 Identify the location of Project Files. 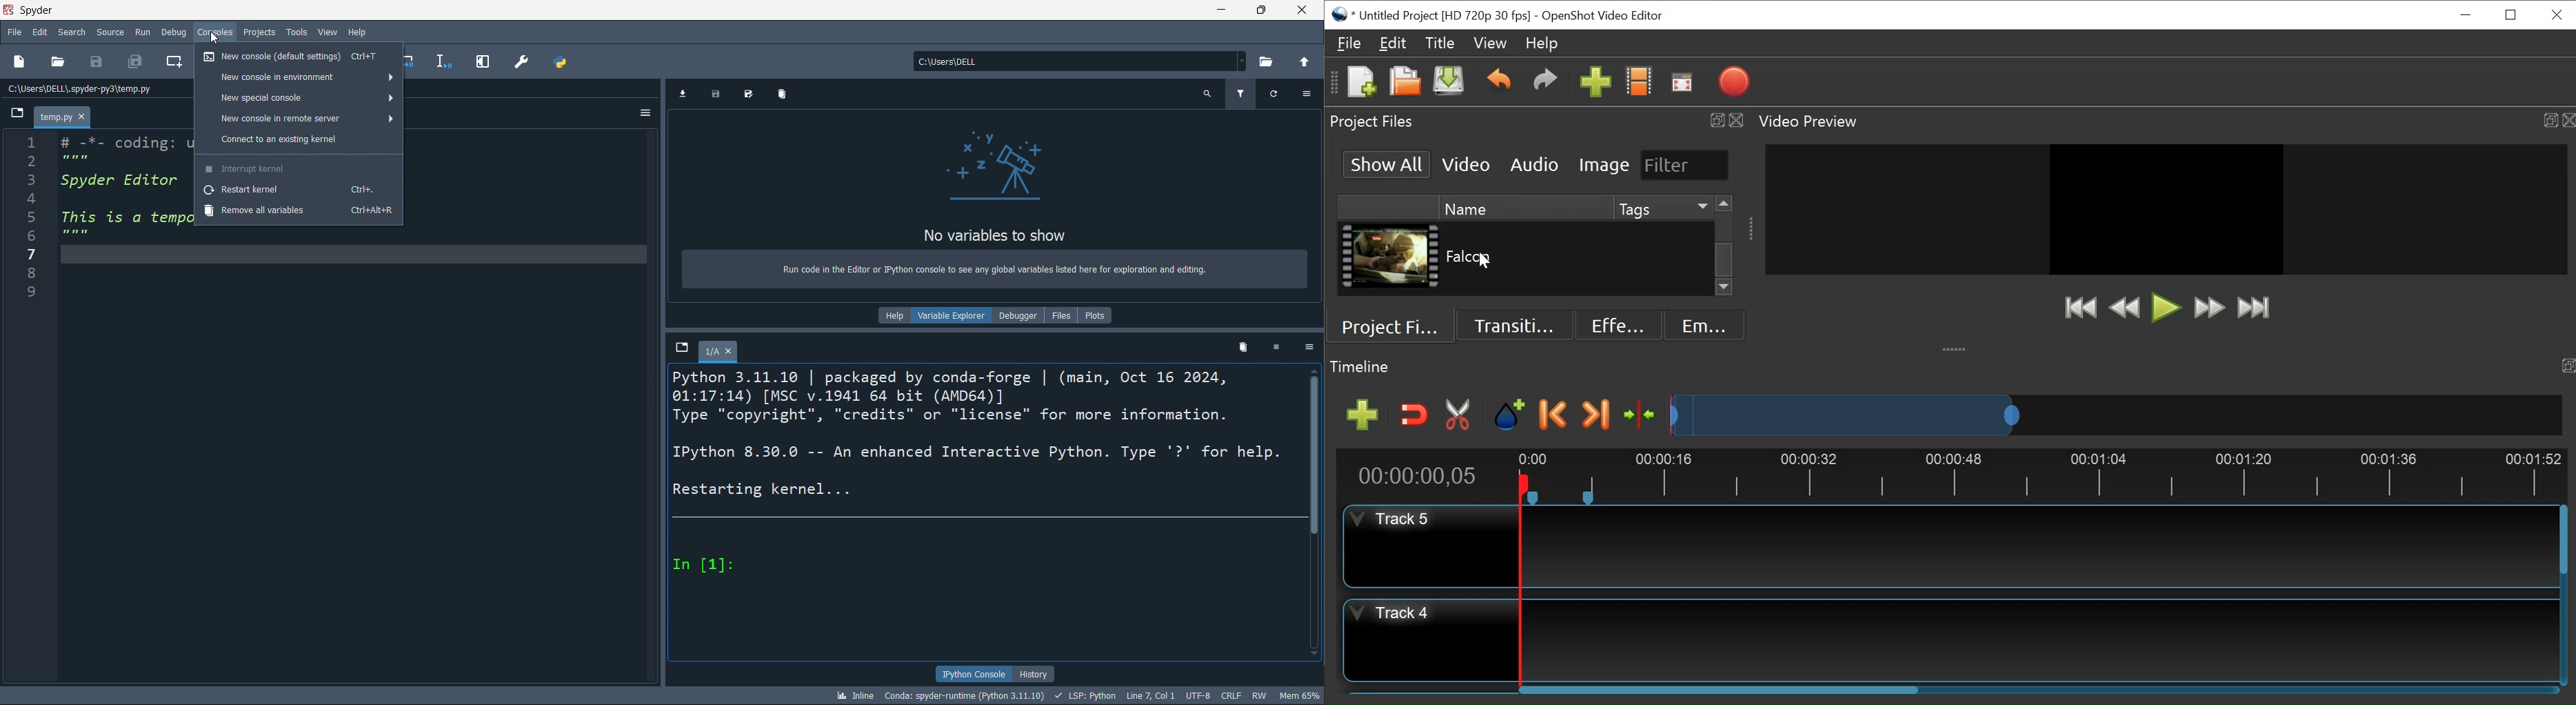
(1537, 121).